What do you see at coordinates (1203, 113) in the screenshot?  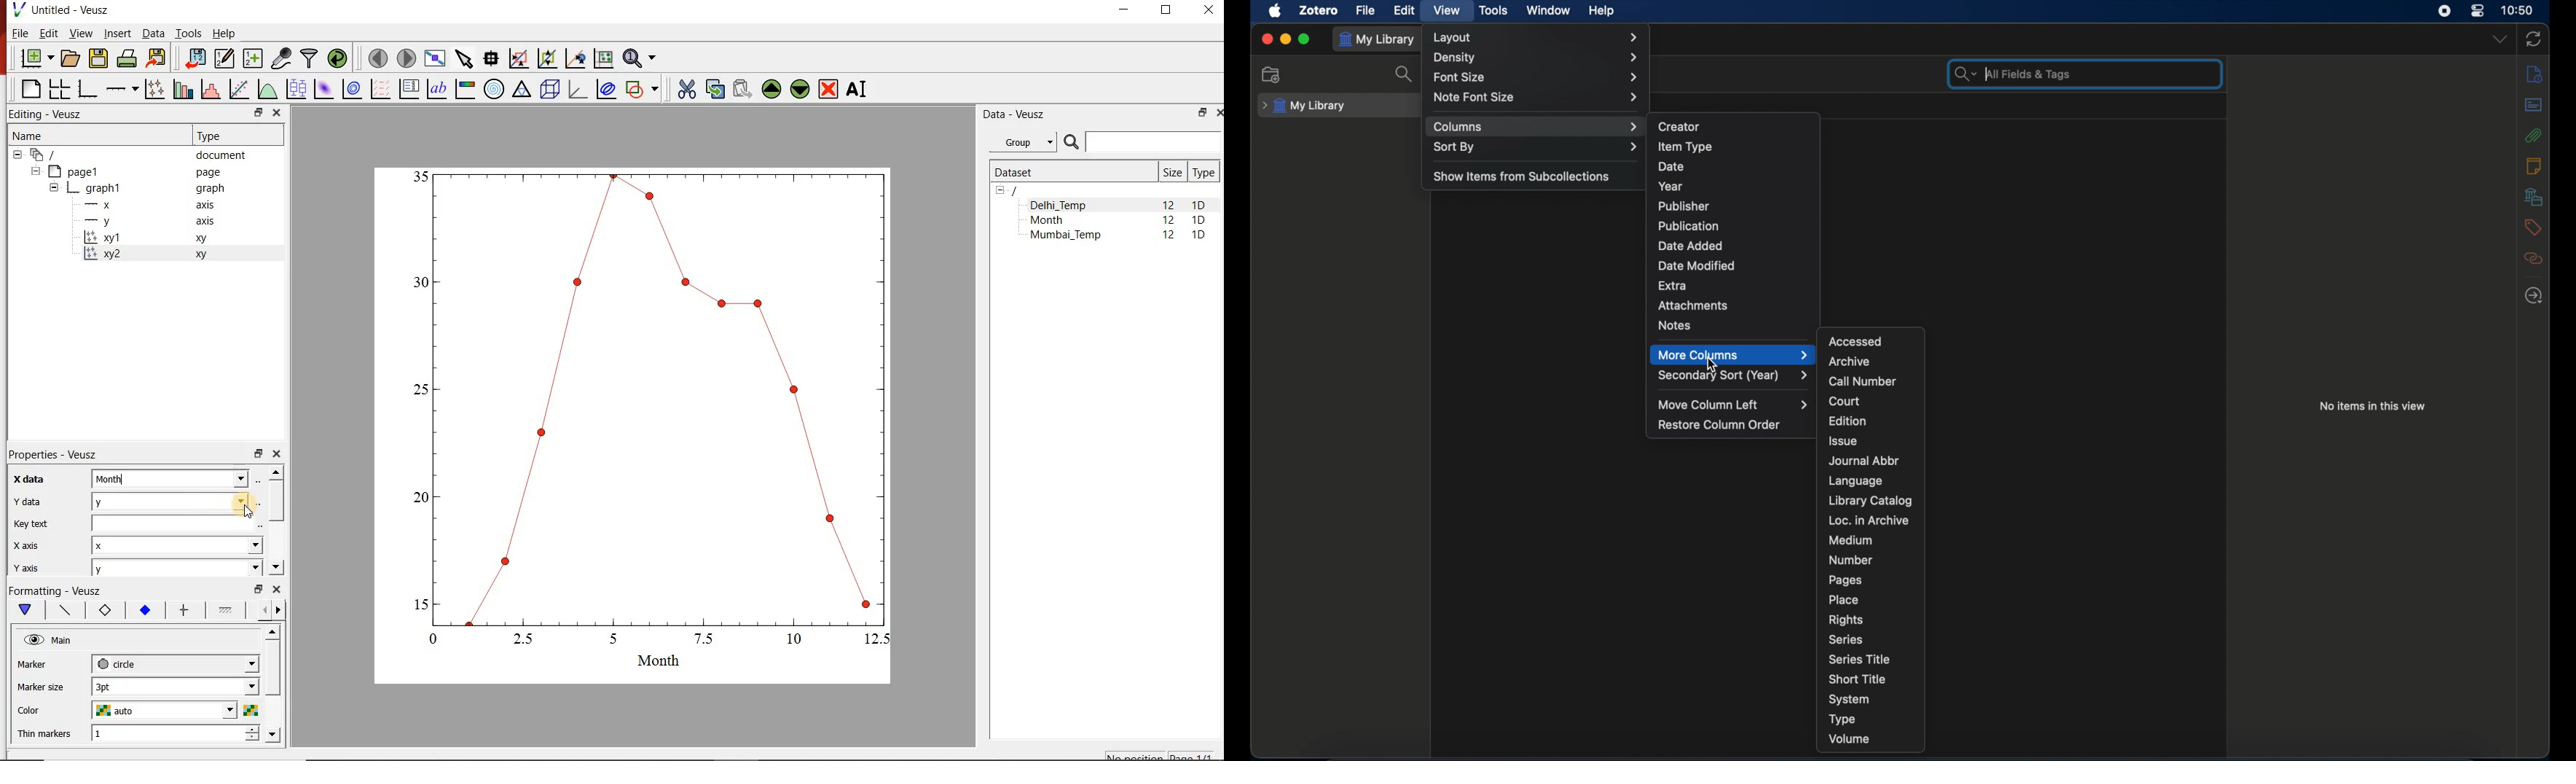 I see `RESTORE` at bounding box center [1203, 113].